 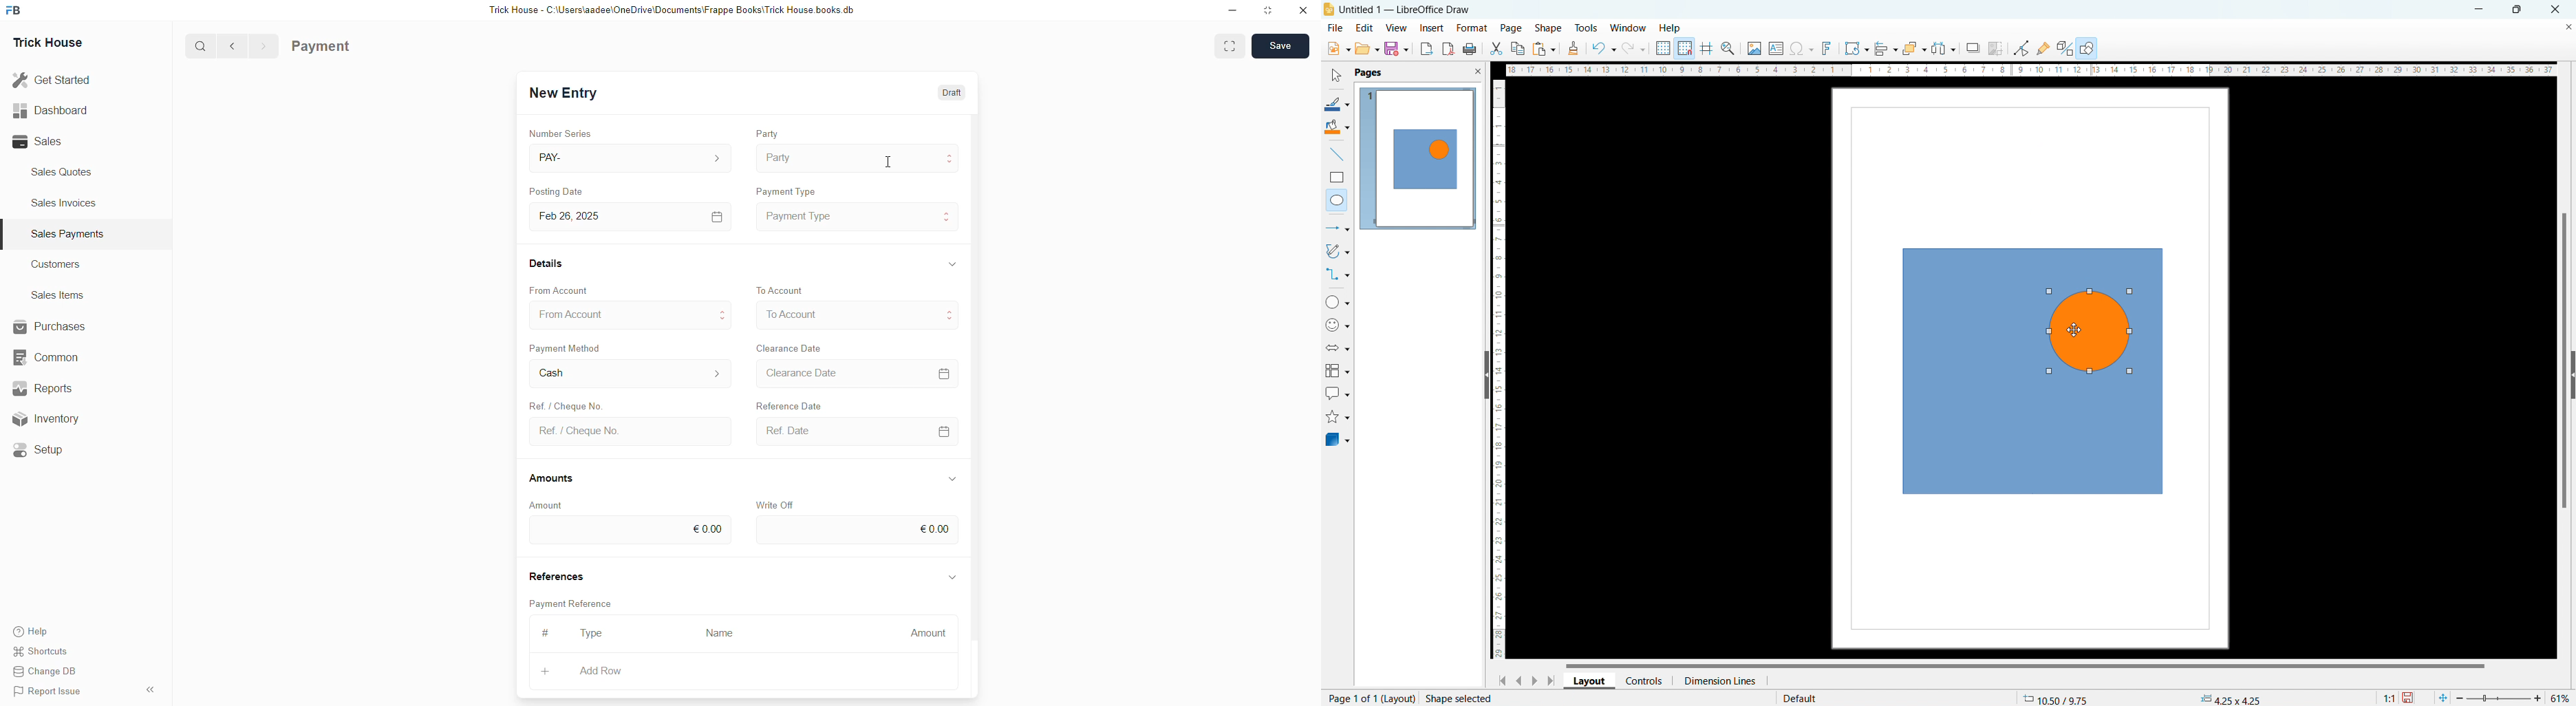 What do you see at coordinates (1707, 49) in the screenshot?
I see `guidelines while moving` at bounding box center [1707, 49].